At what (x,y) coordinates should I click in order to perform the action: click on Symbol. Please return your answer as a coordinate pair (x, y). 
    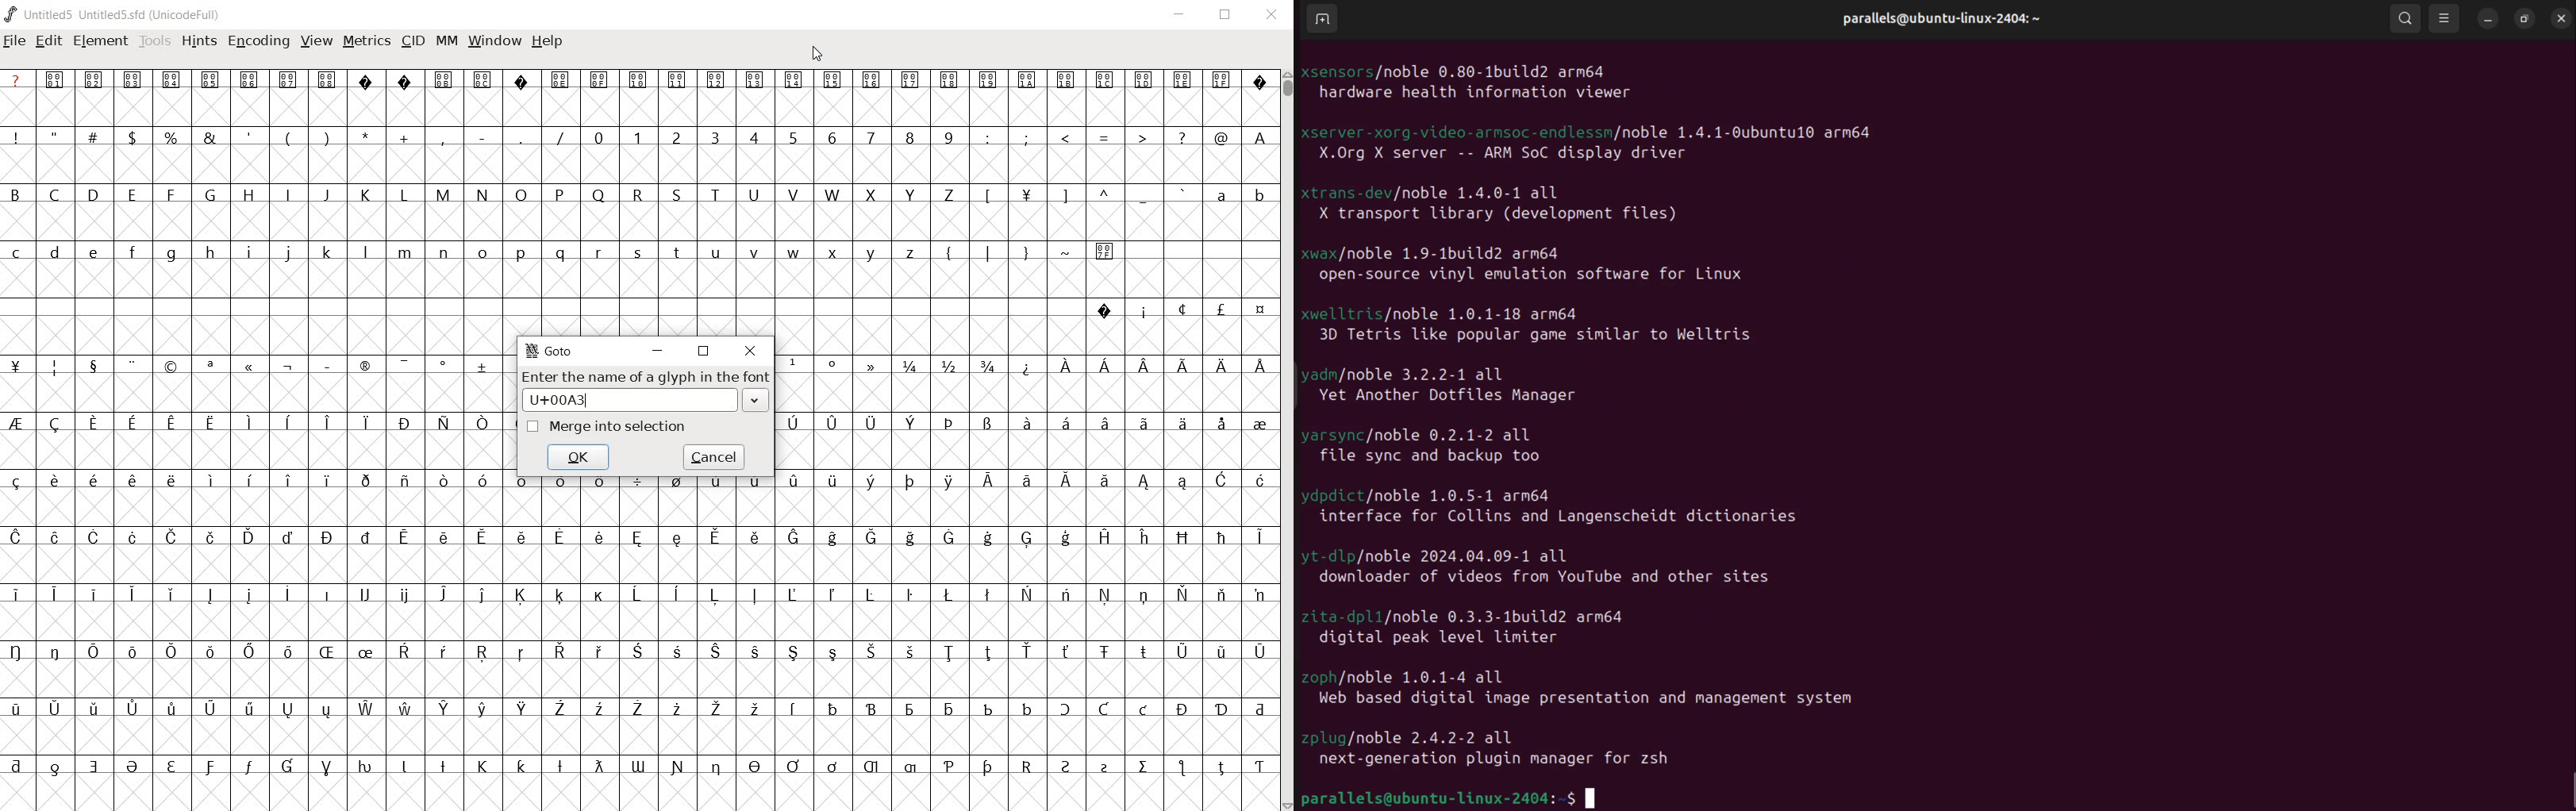
    Looking at the image, I should click on (91, 365).